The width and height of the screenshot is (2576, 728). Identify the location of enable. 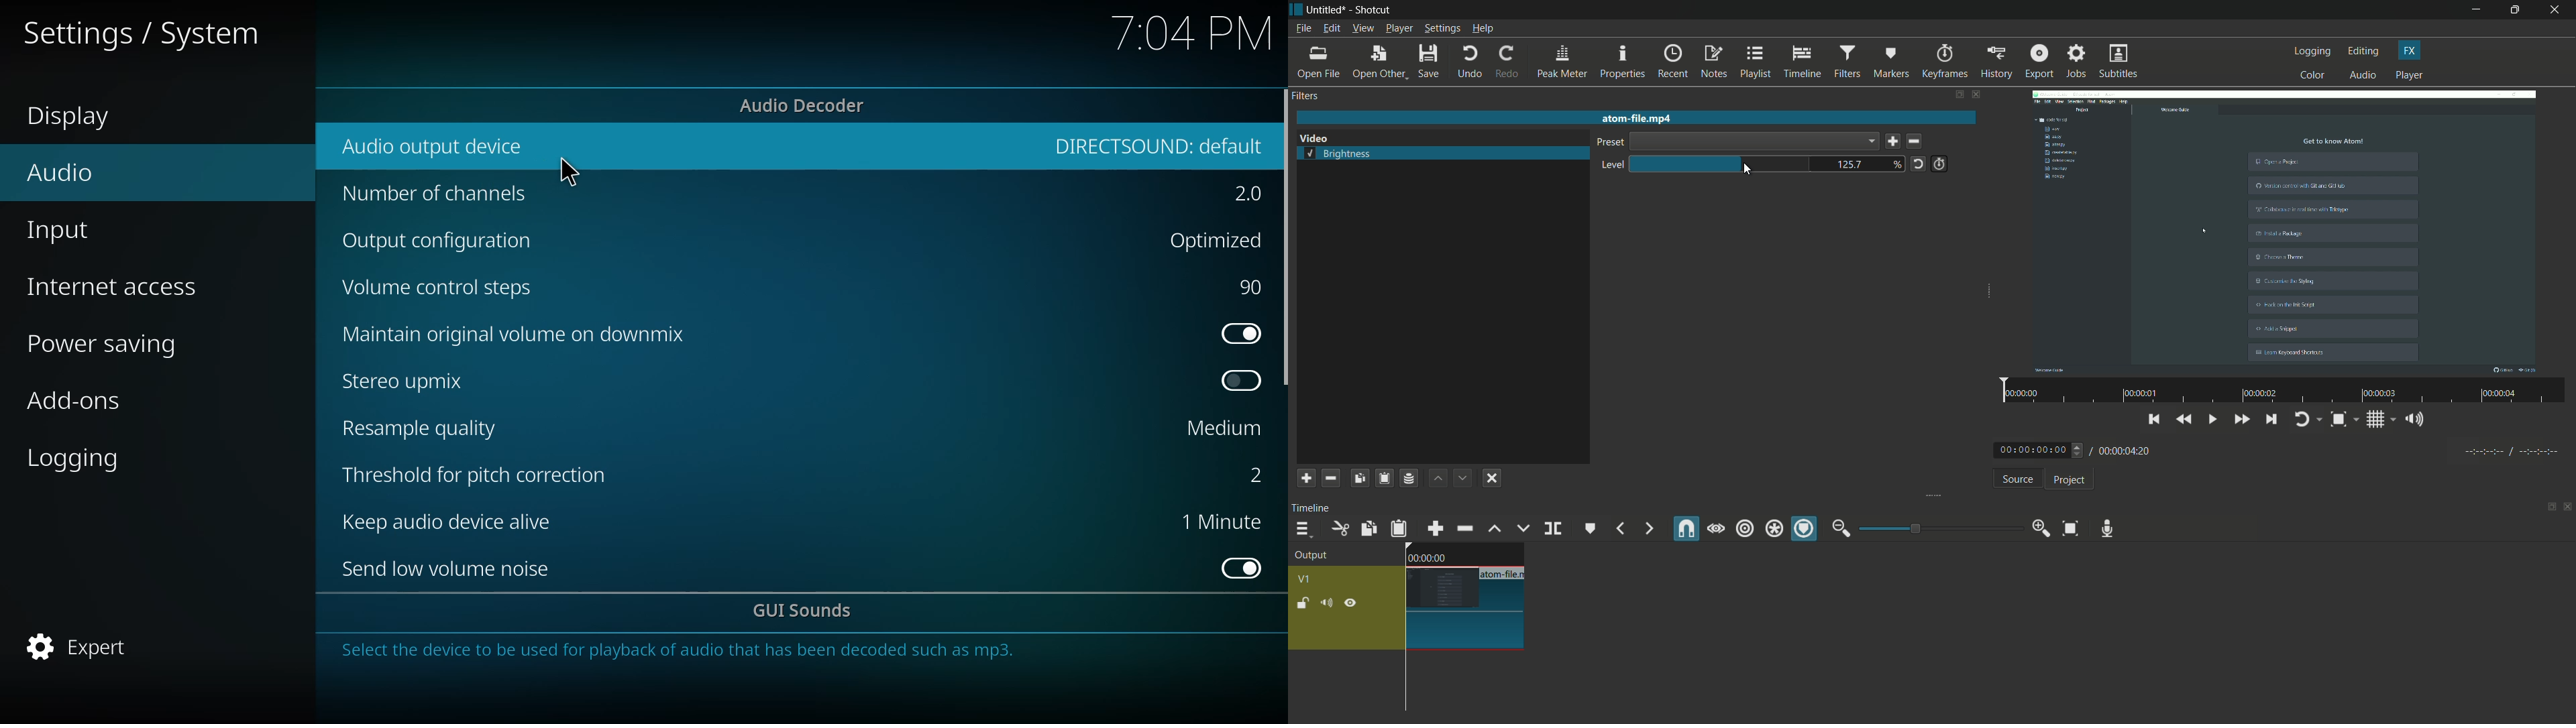
(1242, 380).